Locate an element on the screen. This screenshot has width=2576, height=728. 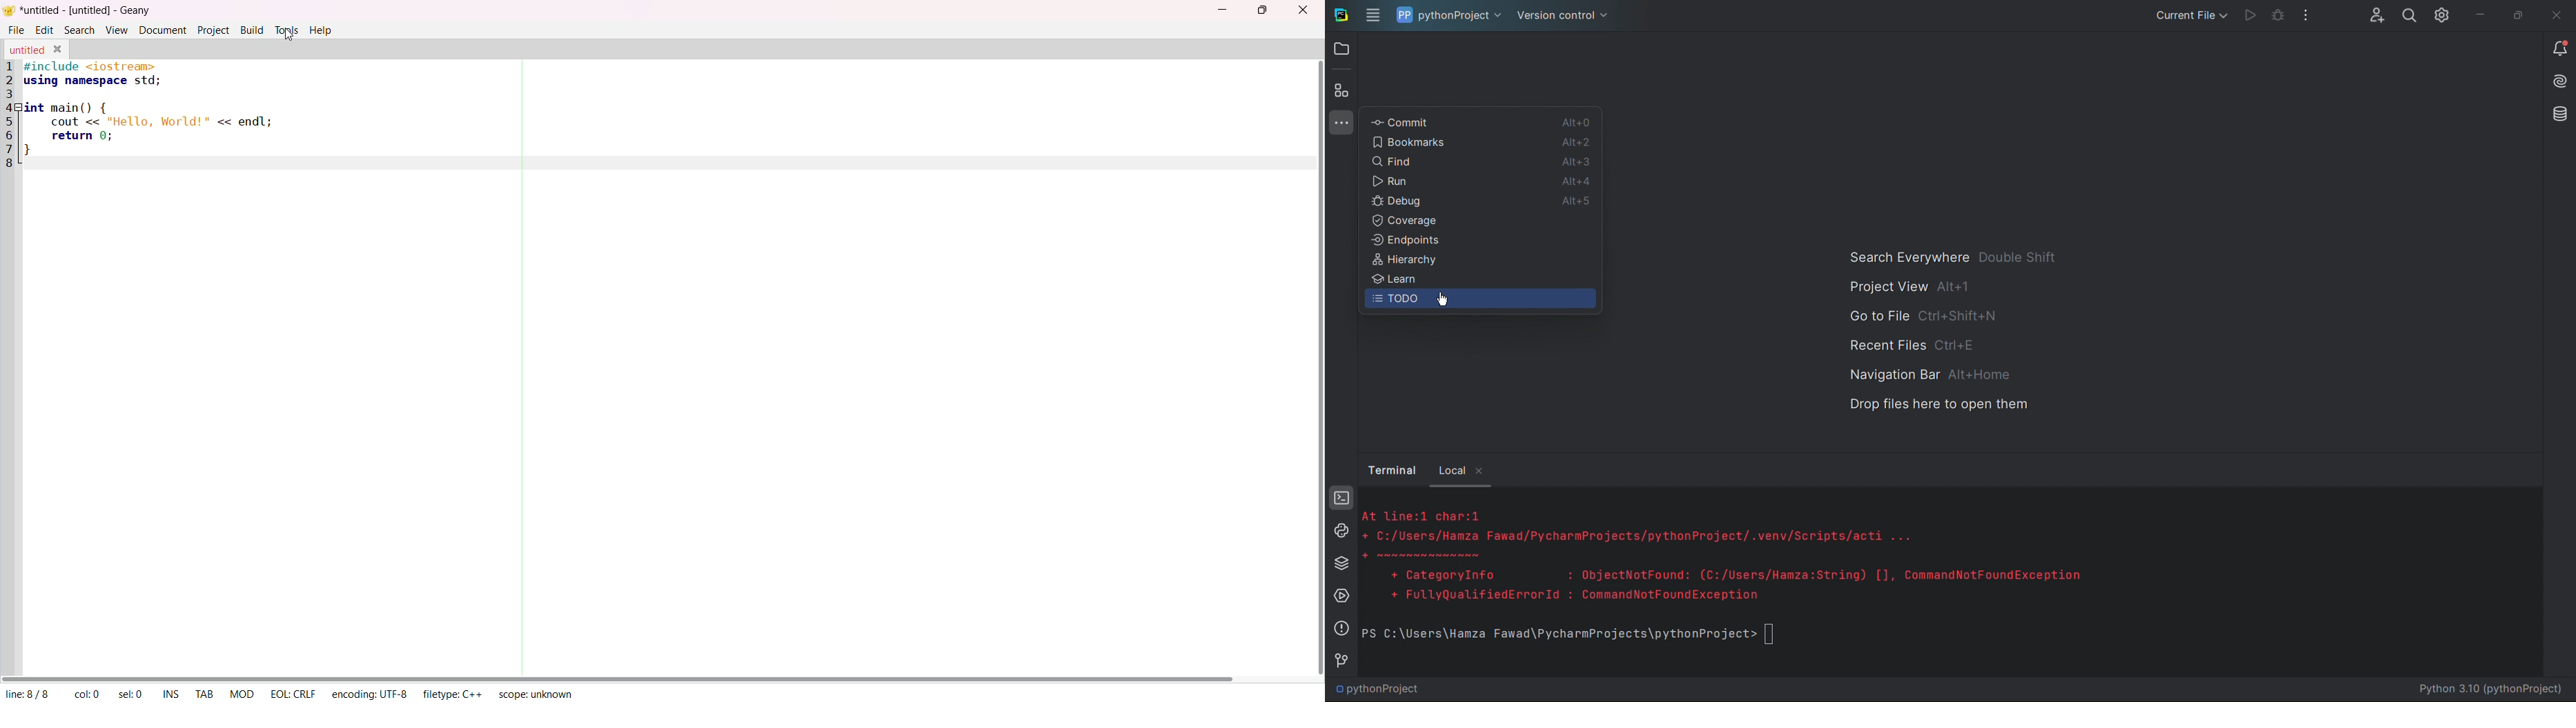
Document is located at coordinates (161, 30).